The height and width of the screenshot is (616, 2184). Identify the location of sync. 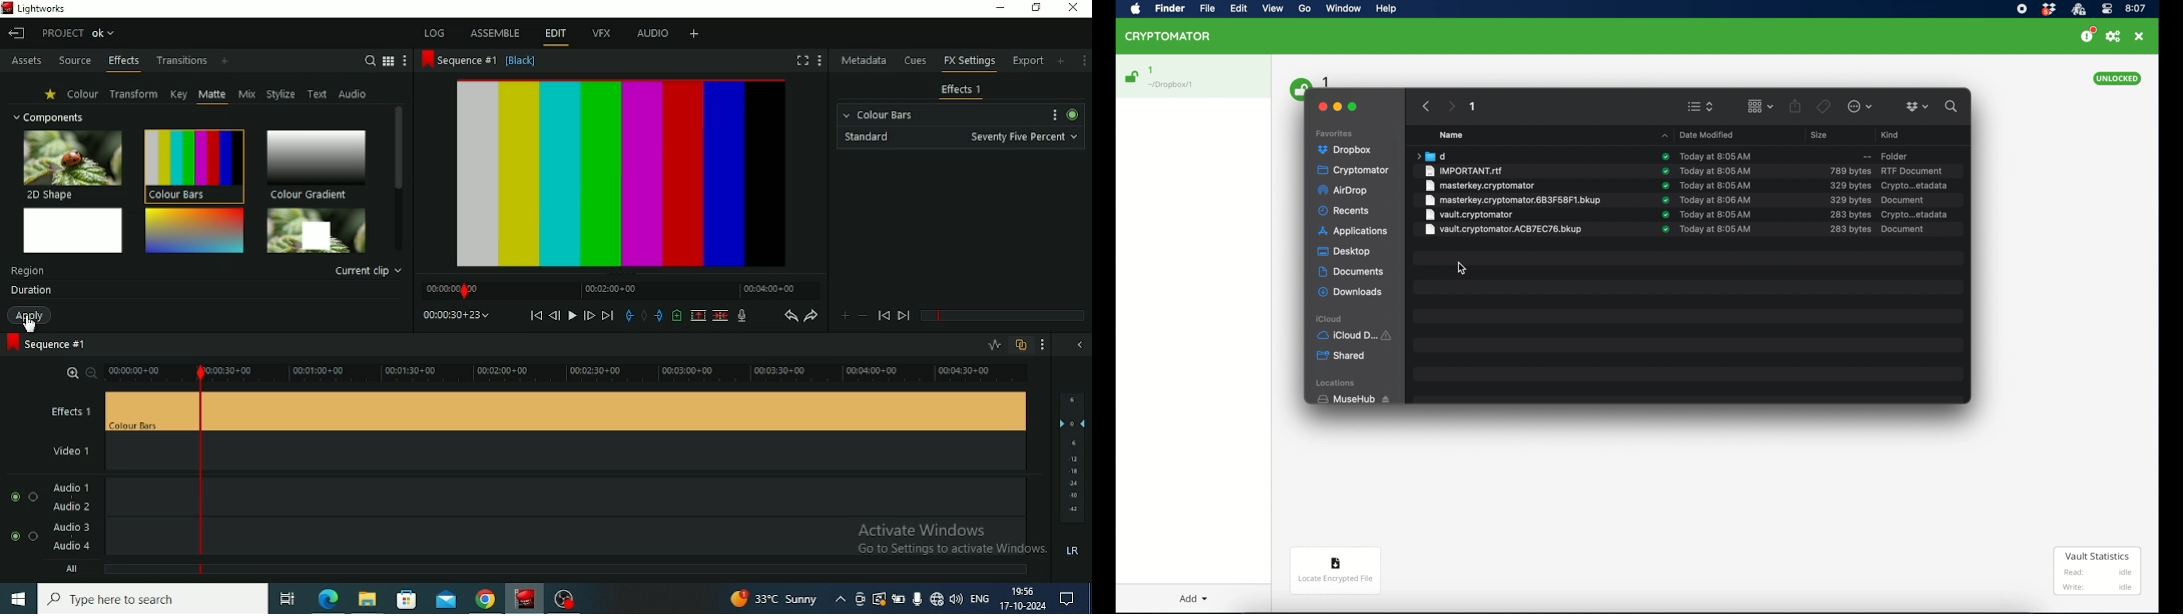
(1666, 171).